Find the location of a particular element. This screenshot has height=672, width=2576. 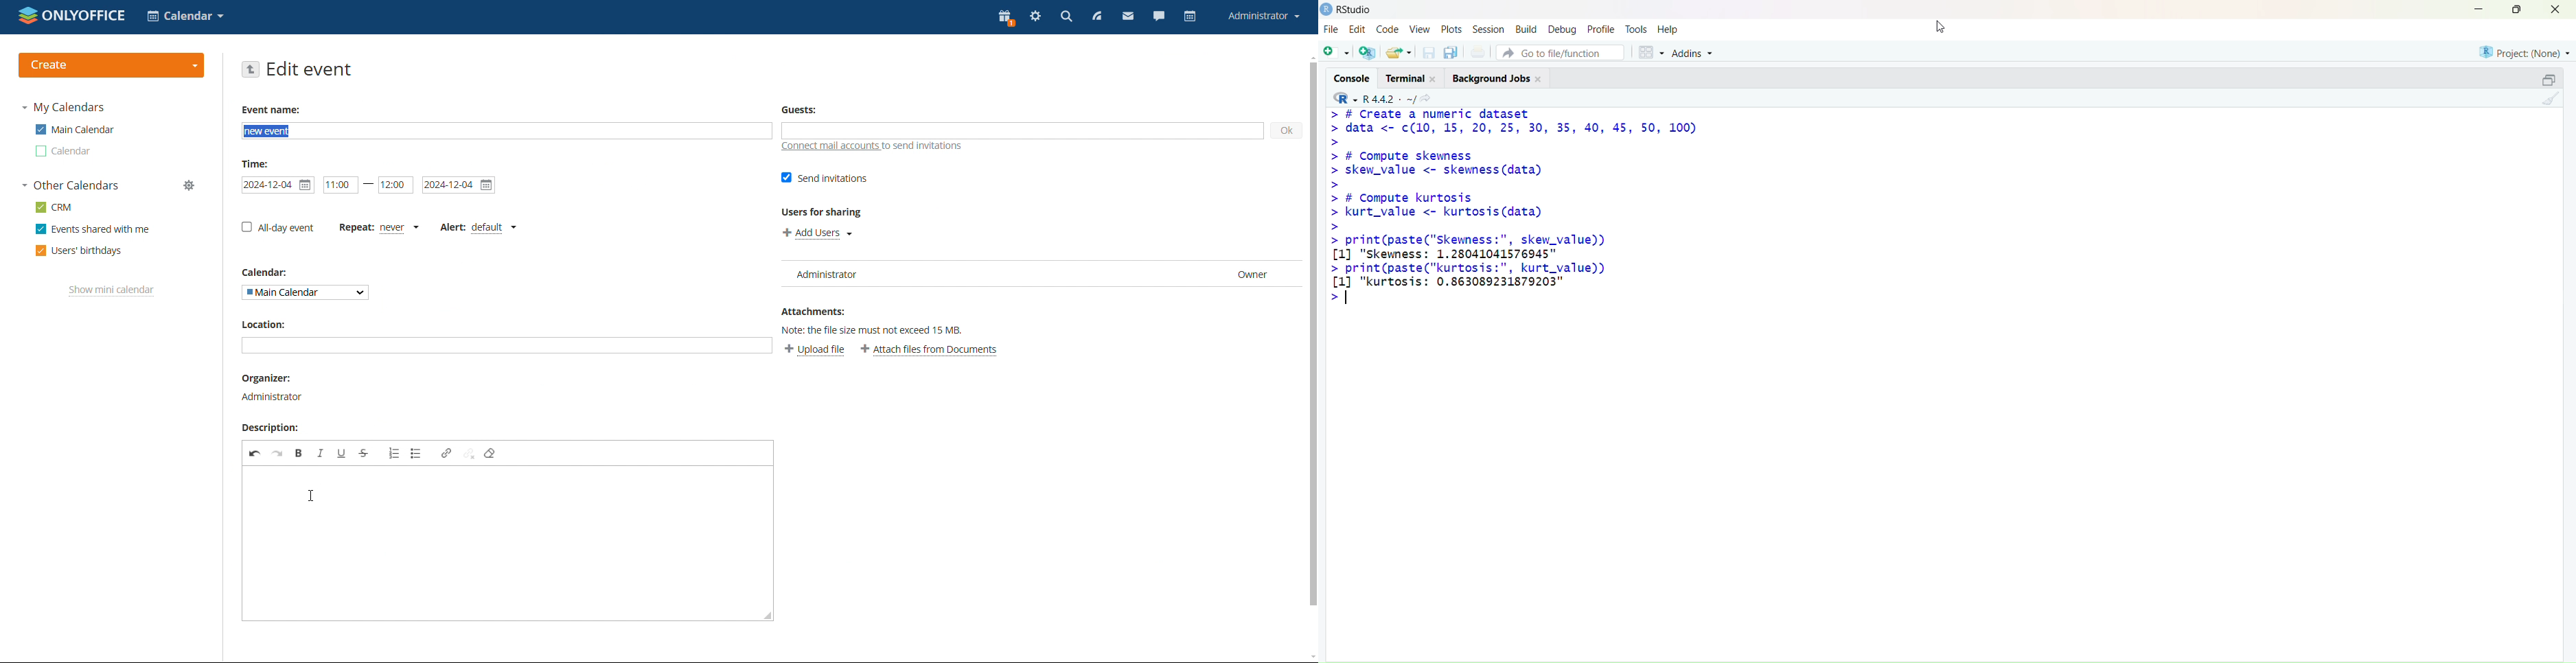

View is located at coordinates (1418, 30).